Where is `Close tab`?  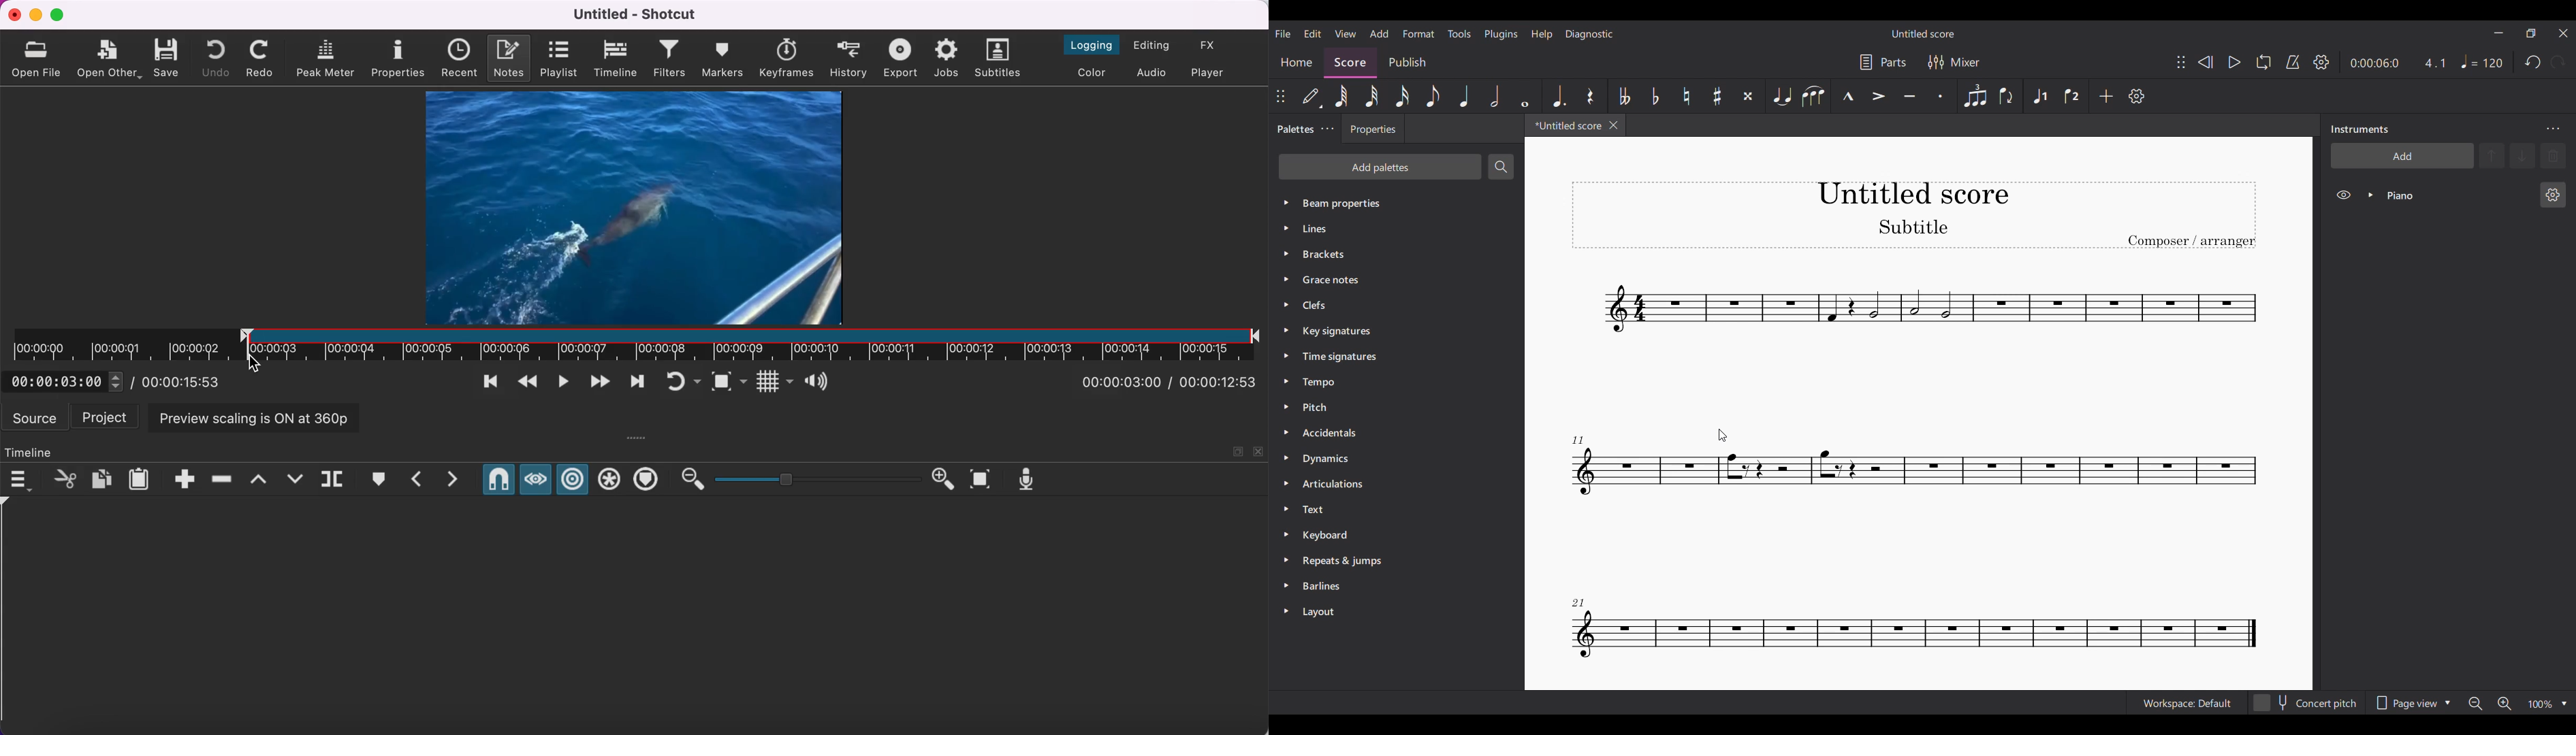 Close tab is located at coordinates (1614, 125).